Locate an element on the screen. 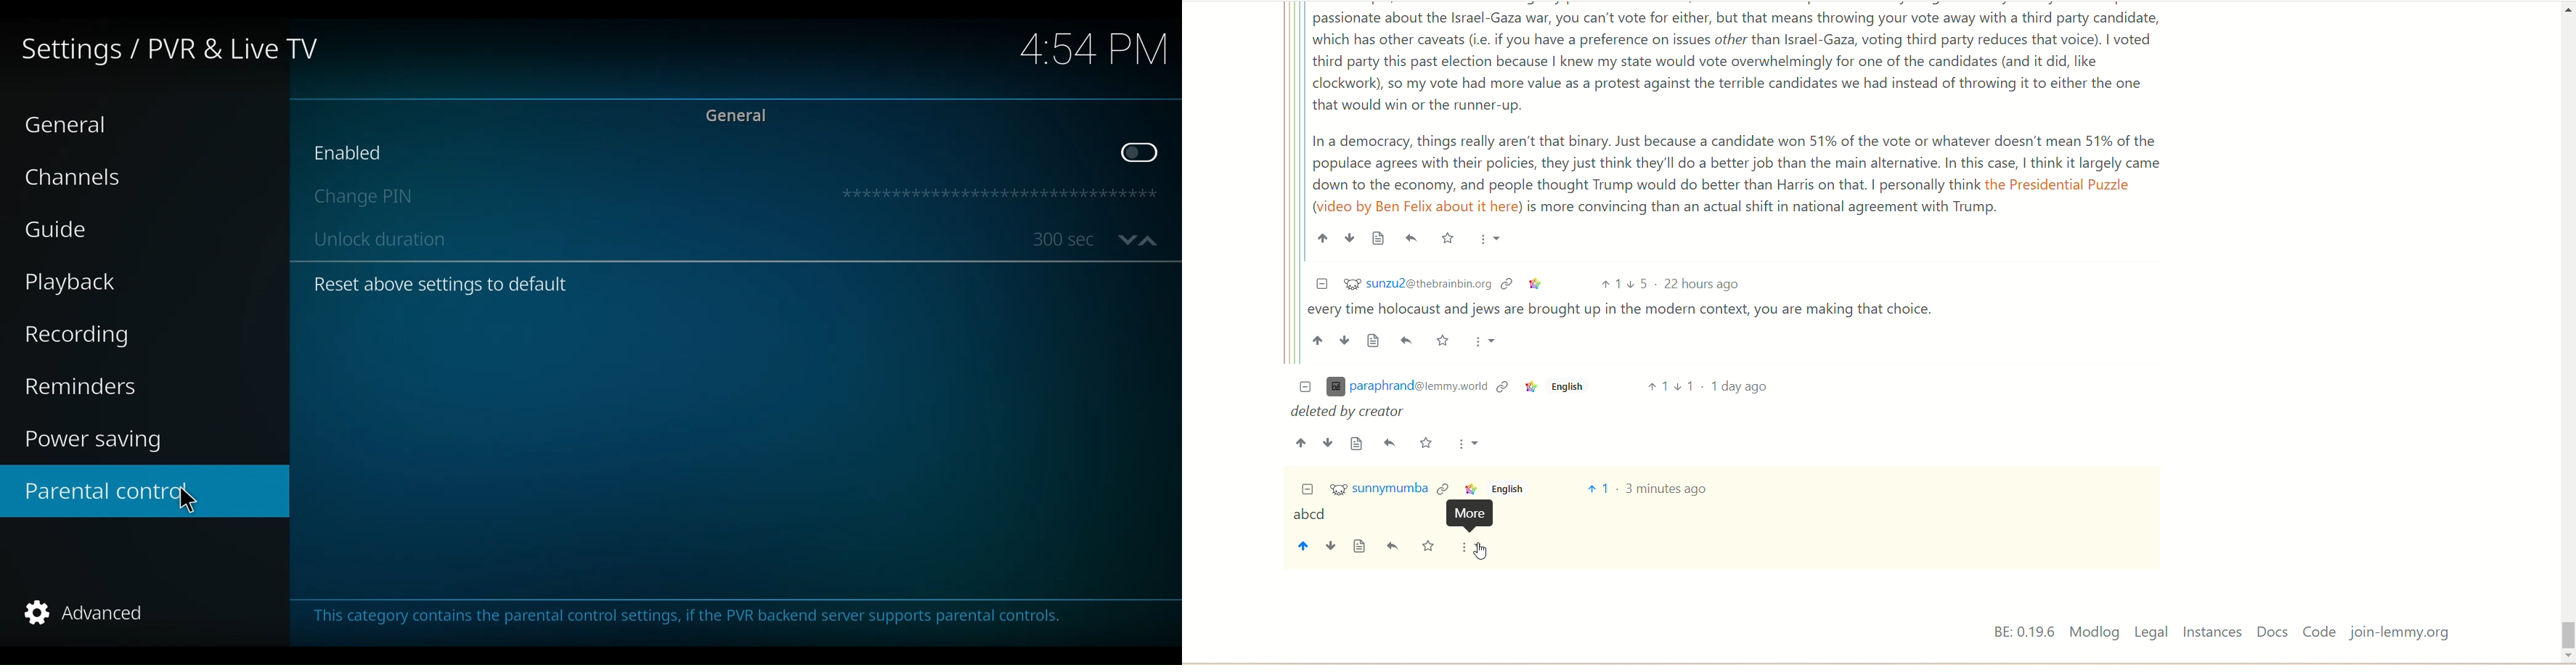 The width and height of the screenshot is (2576, 672). Change Pin is located at coordinates (568, 195).